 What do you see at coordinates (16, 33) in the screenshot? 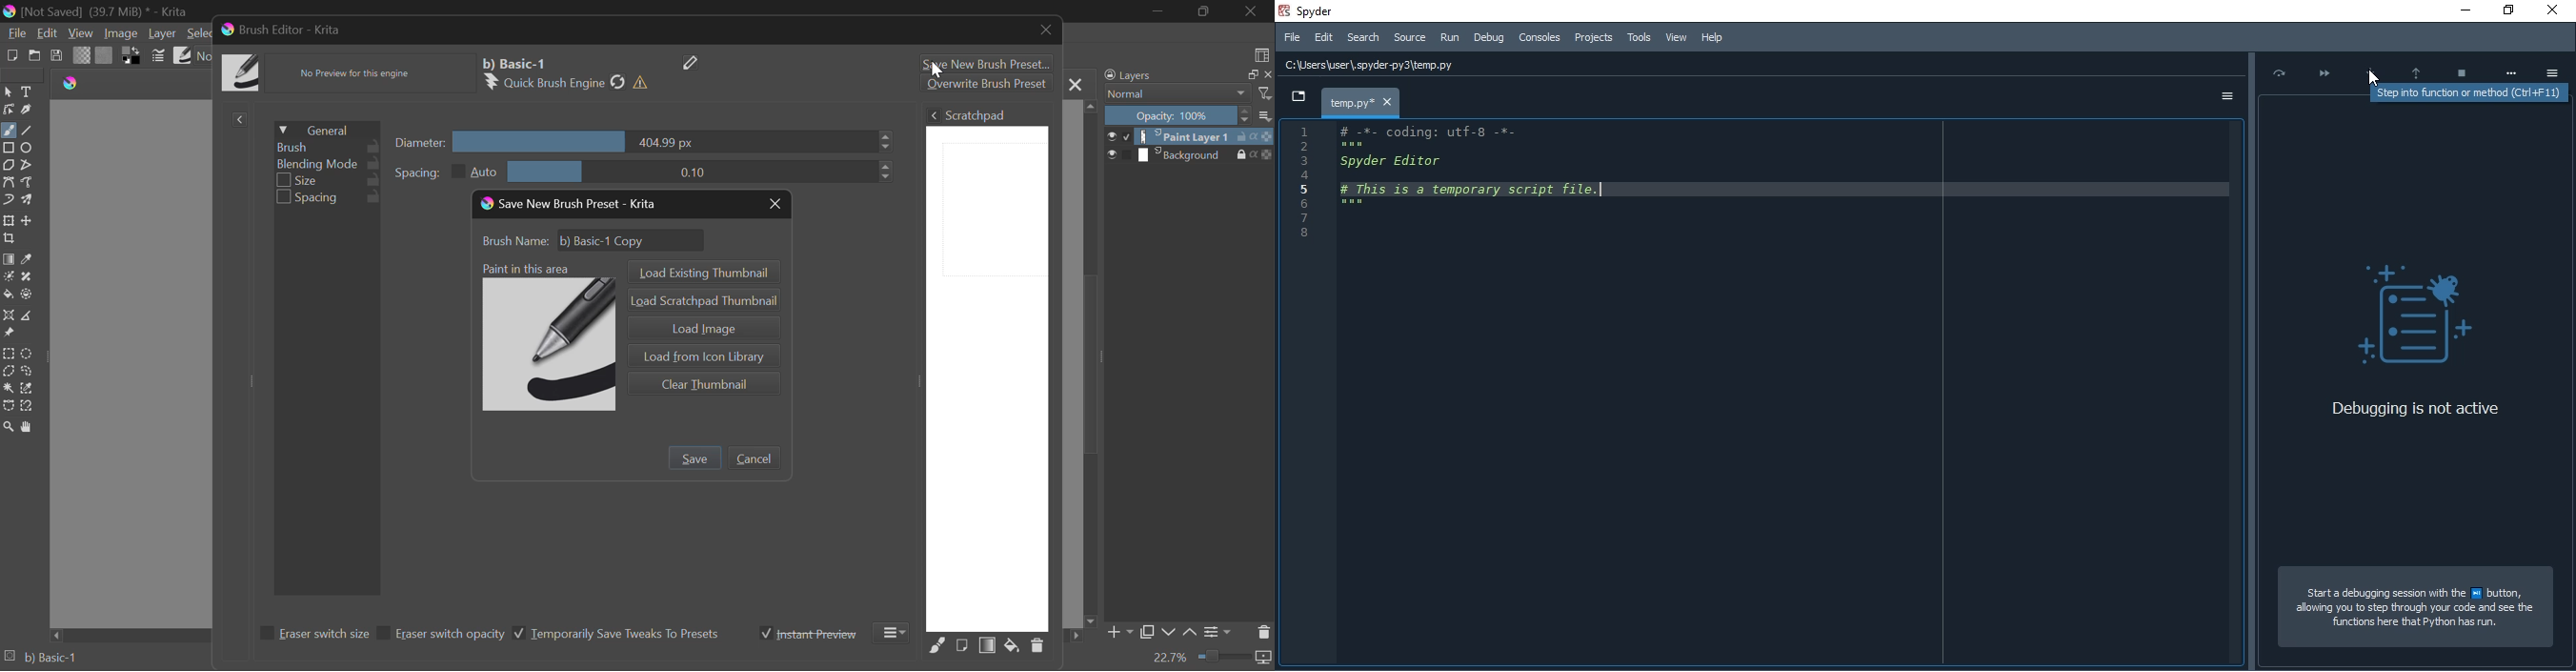
I see `File` at bounding box center [16, 33].